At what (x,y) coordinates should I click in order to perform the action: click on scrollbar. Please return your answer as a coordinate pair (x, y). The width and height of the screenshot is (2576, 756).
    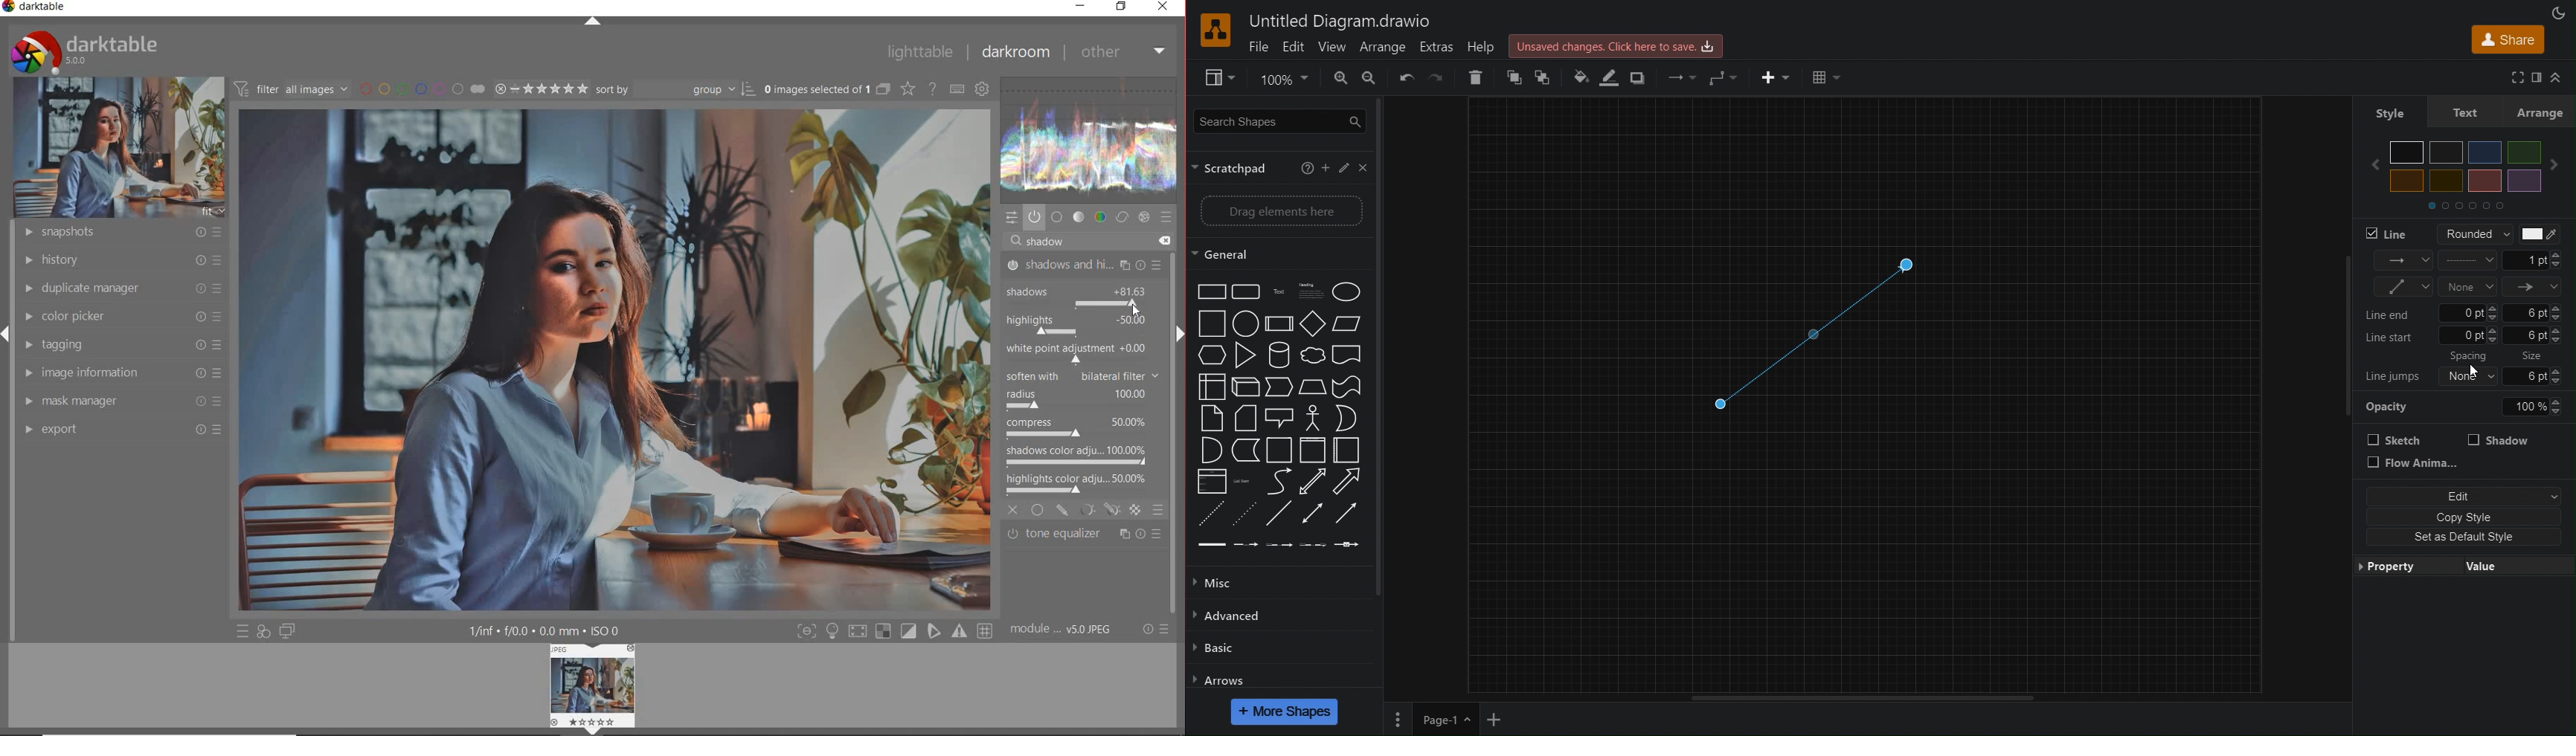
    Looking at the image, I should click on (1177, 281).